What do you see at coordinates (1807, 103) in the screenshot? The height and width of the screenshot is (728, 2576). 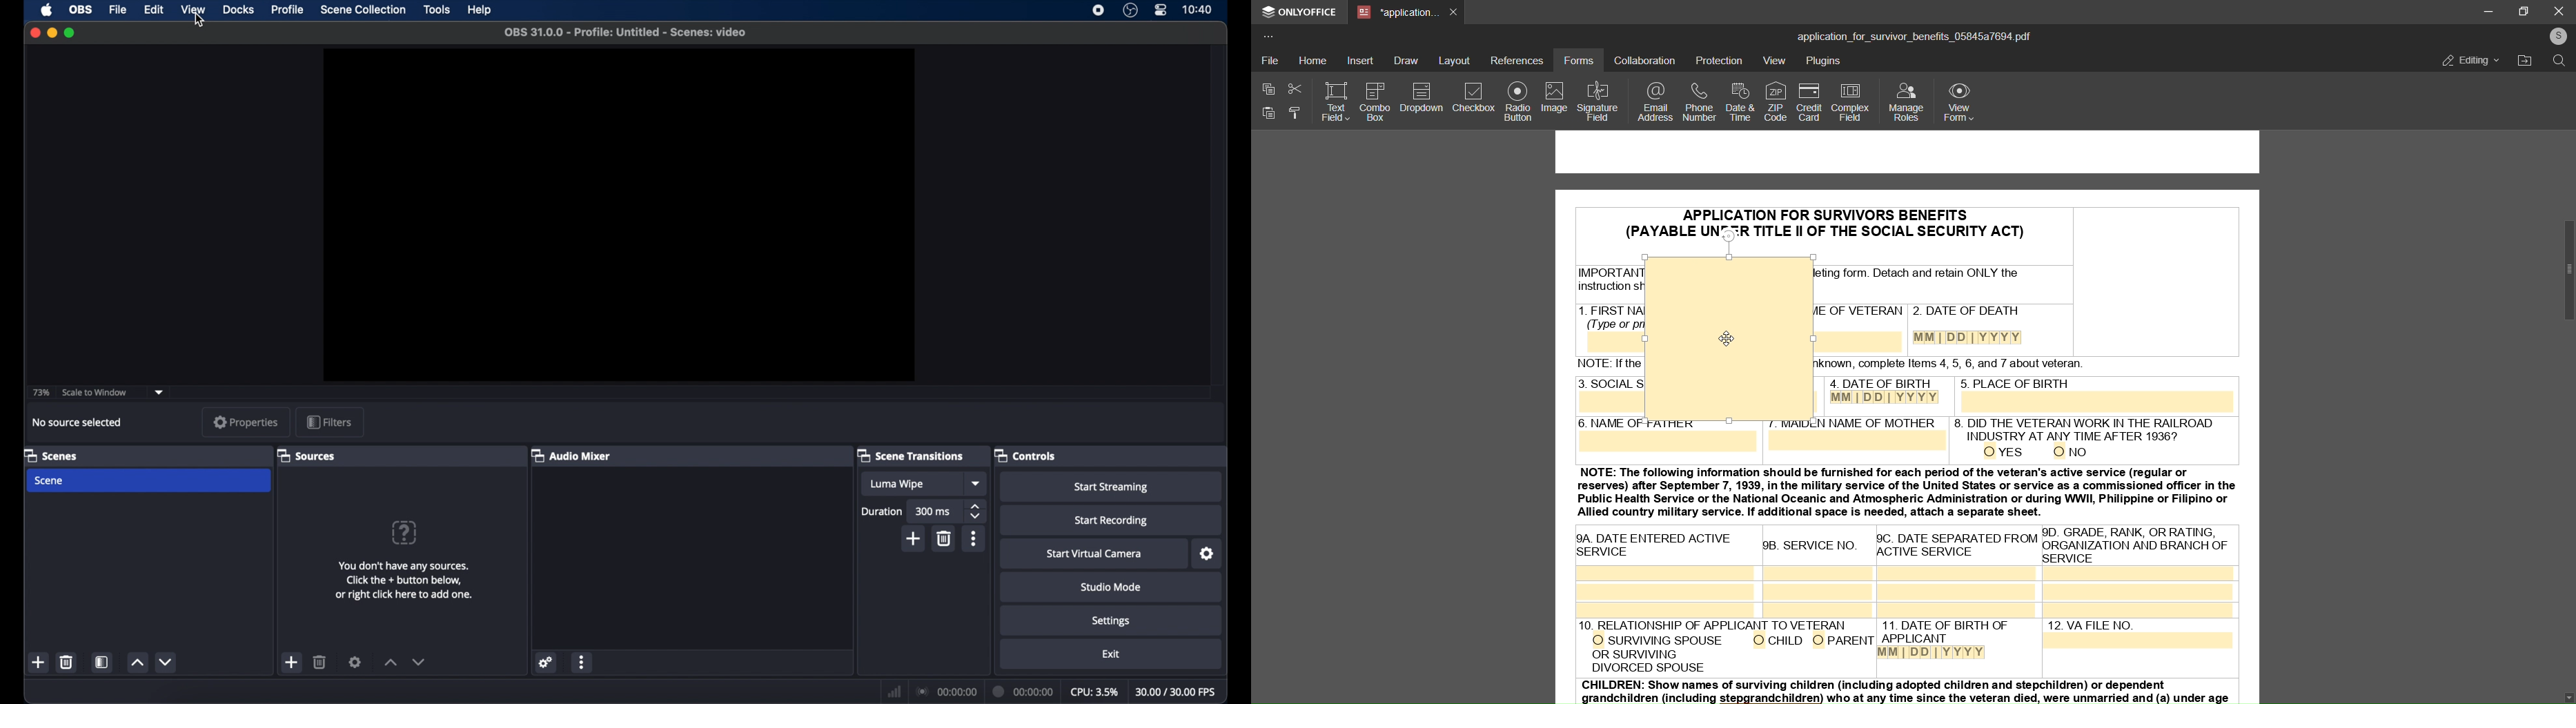 I see `credit card` at bounding box center [1807, 103].